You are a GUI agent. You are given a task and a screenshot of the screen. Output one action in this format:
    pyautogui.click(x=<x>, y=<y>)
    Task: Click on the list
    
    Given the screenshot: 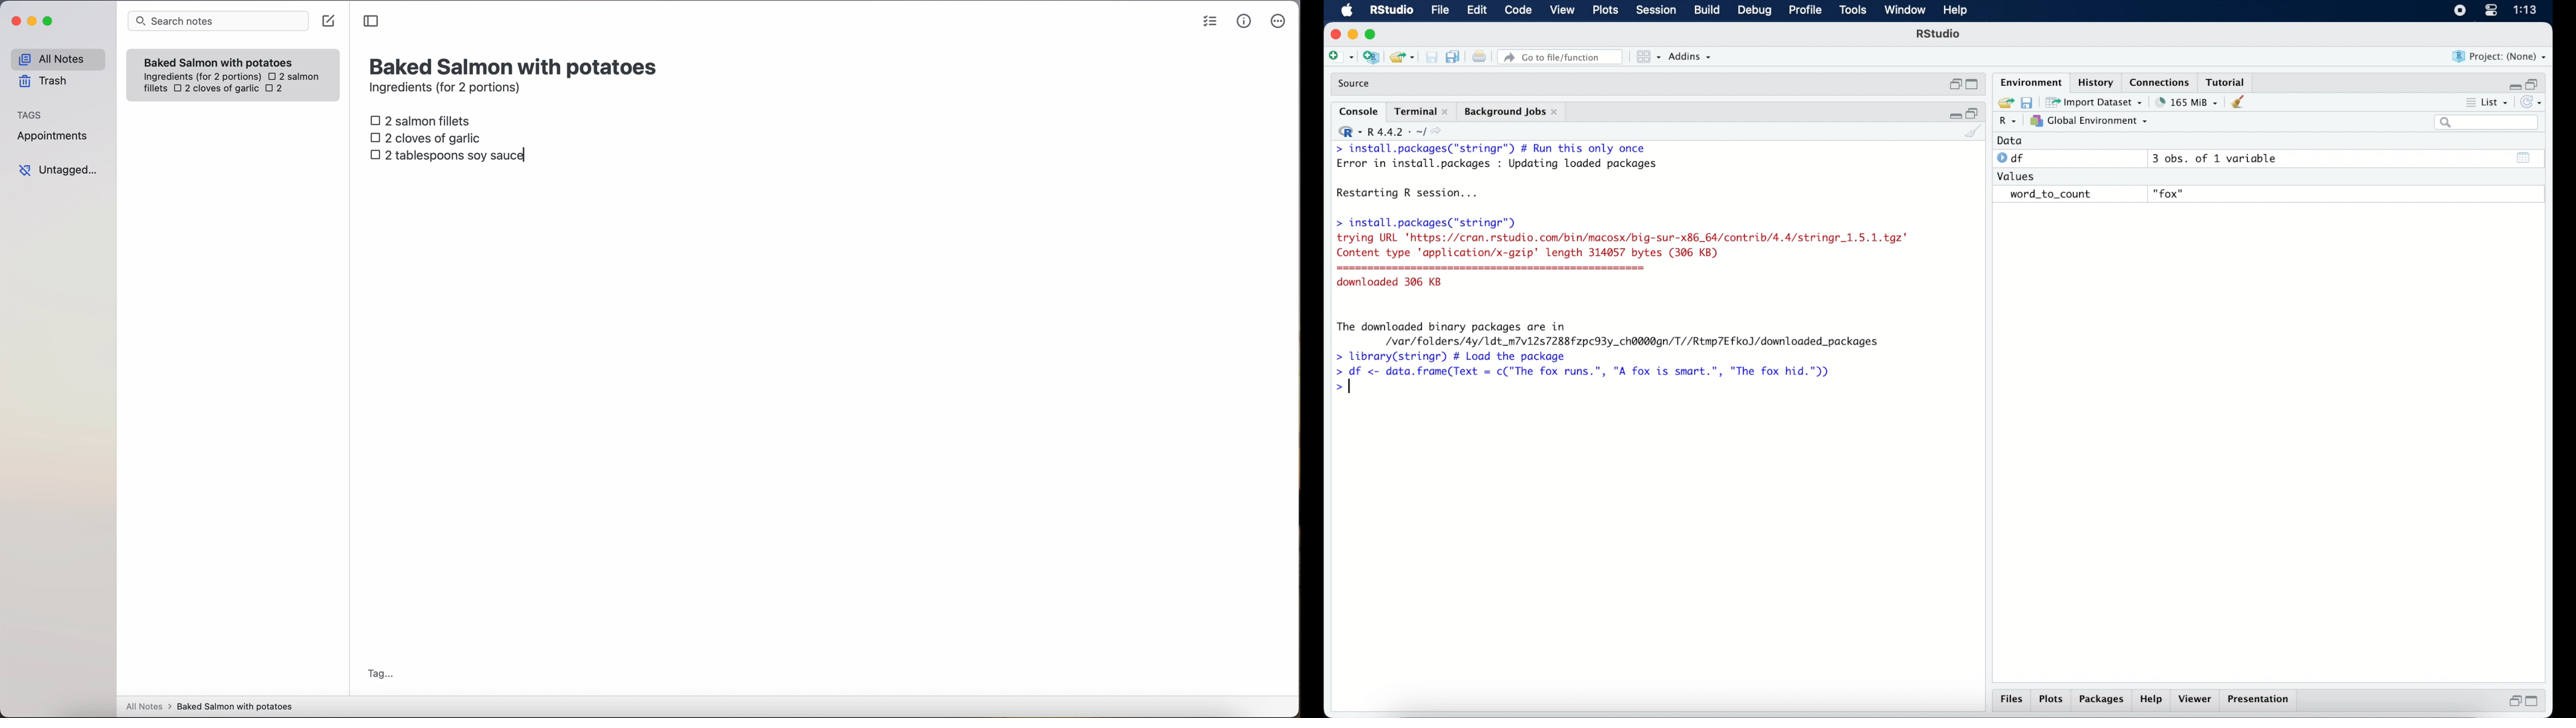 What is the action you would take?
    pyautogui.click(x=2488, y=104)
    